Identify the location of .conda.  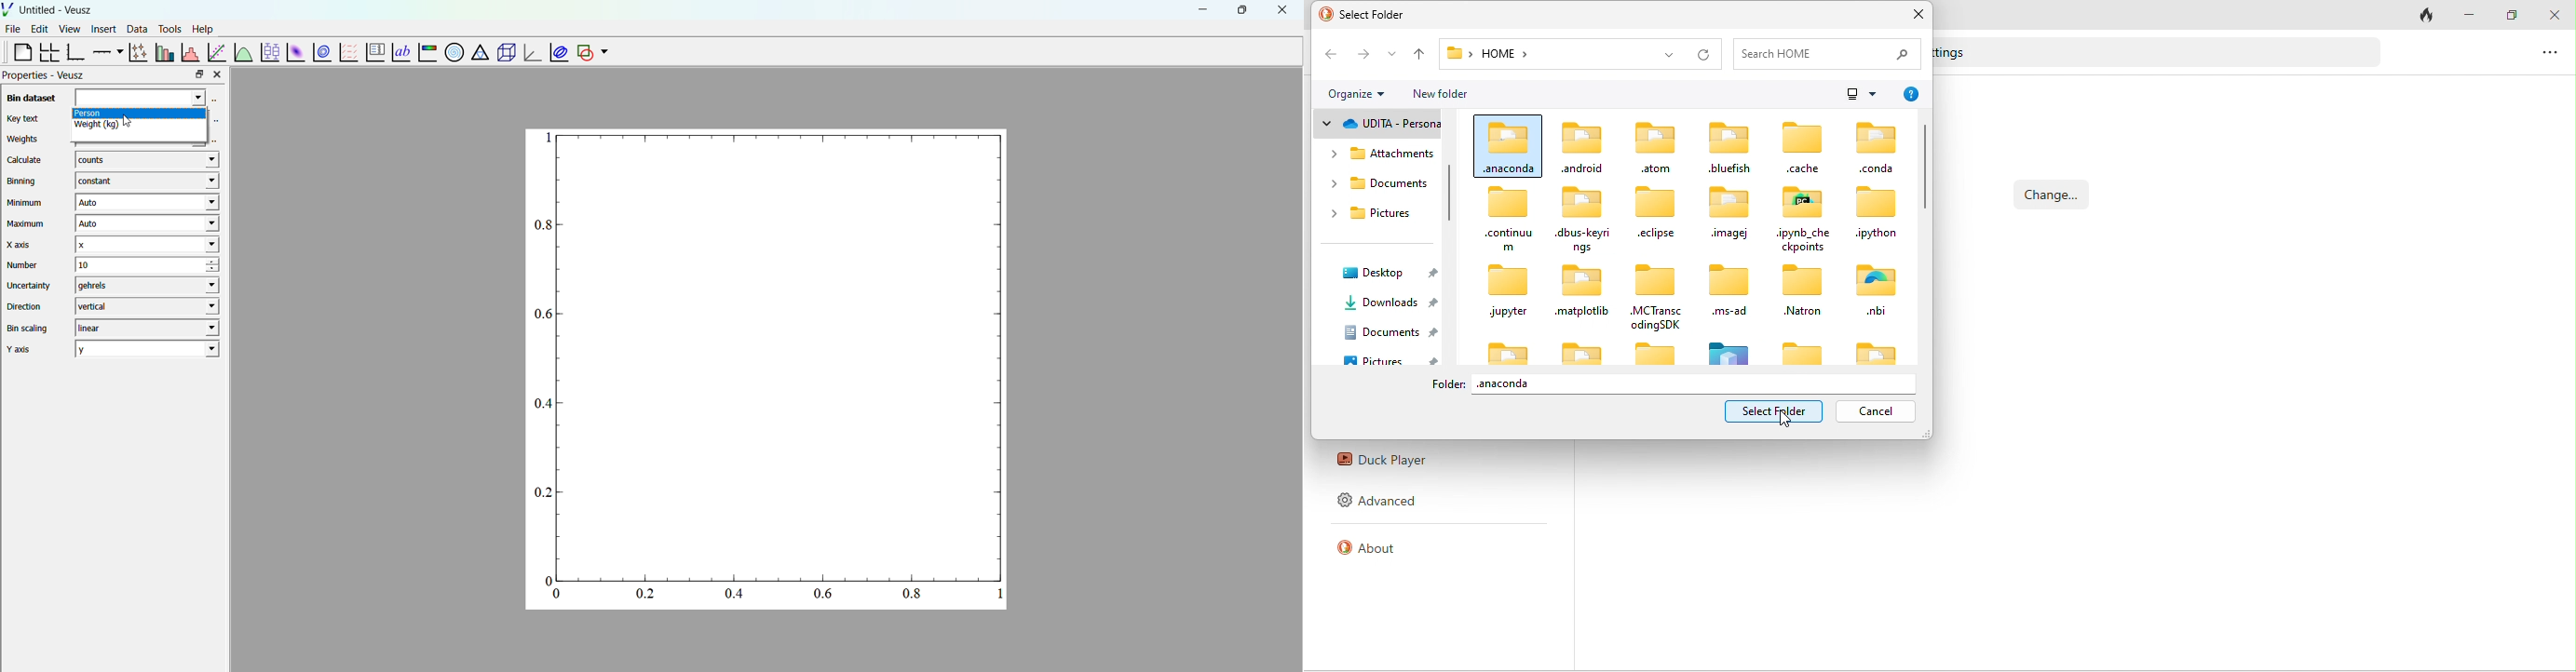
(1878, 147).